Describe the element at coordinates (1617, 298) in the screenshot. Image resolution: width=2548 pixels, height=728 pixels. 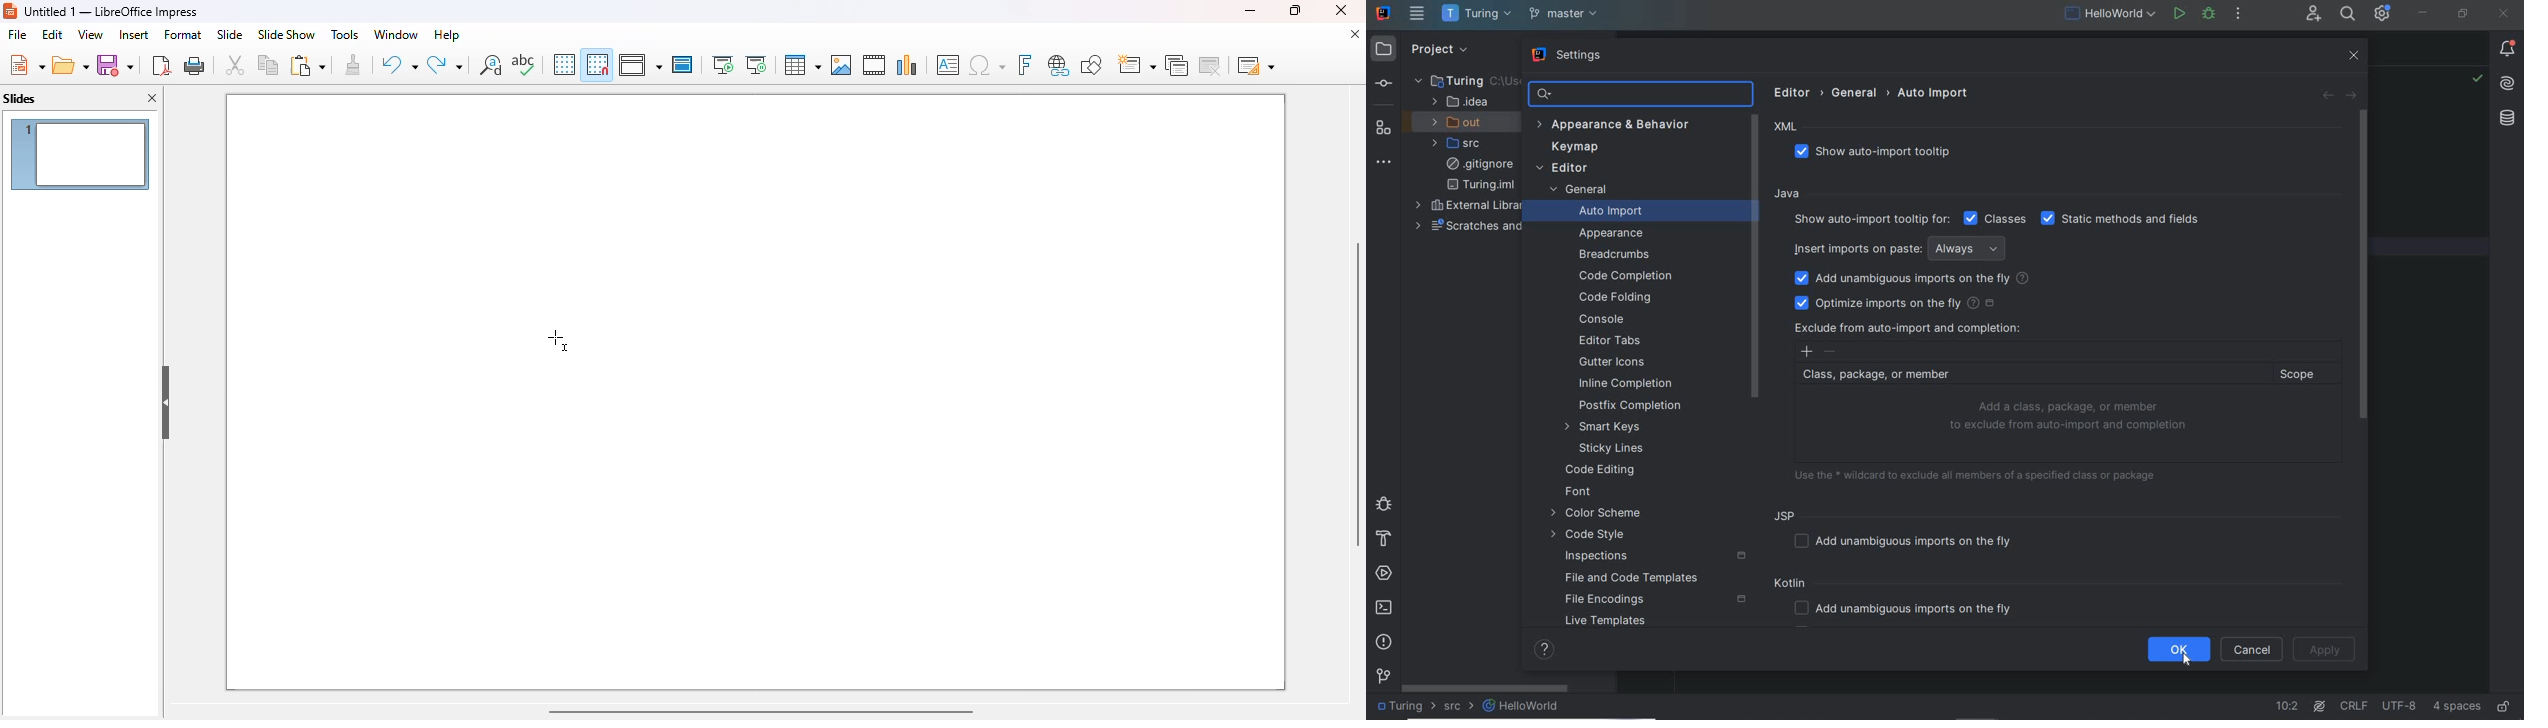
I see `CODE FOLDING` at that location.